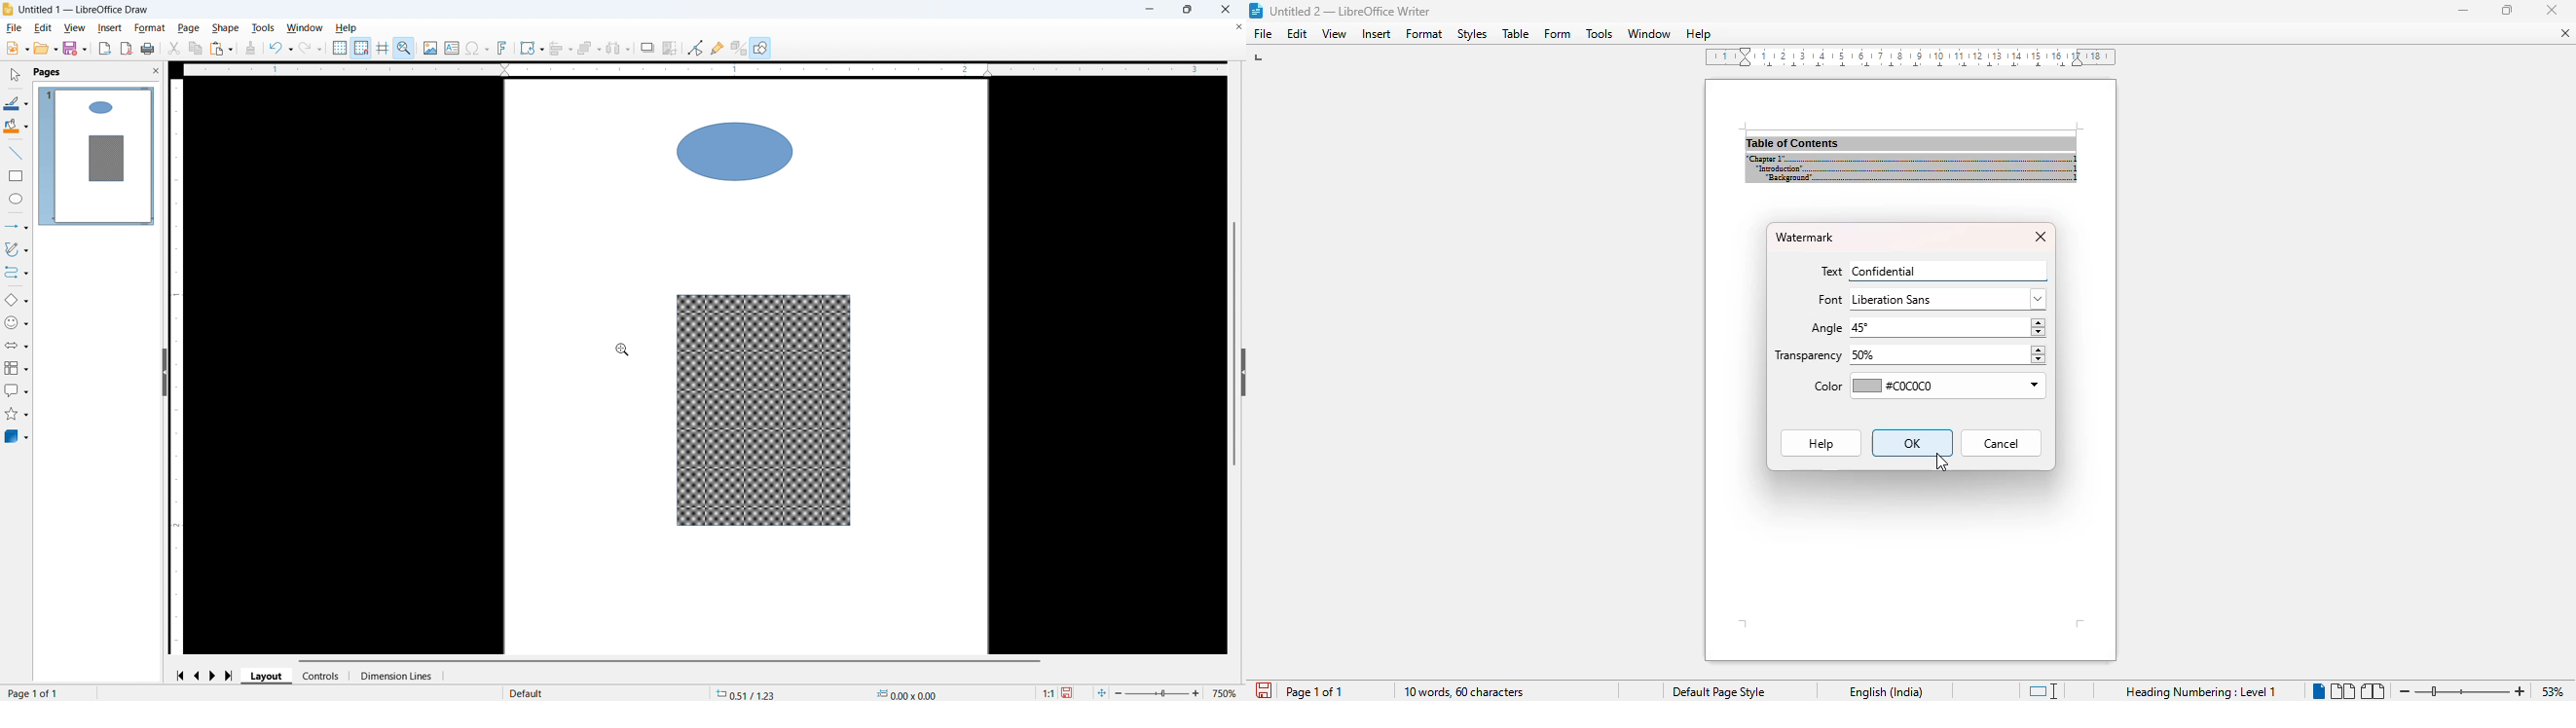 The width and height of the screenshot is (2576, 728). I want to click on Line colour , so click(16, 103).